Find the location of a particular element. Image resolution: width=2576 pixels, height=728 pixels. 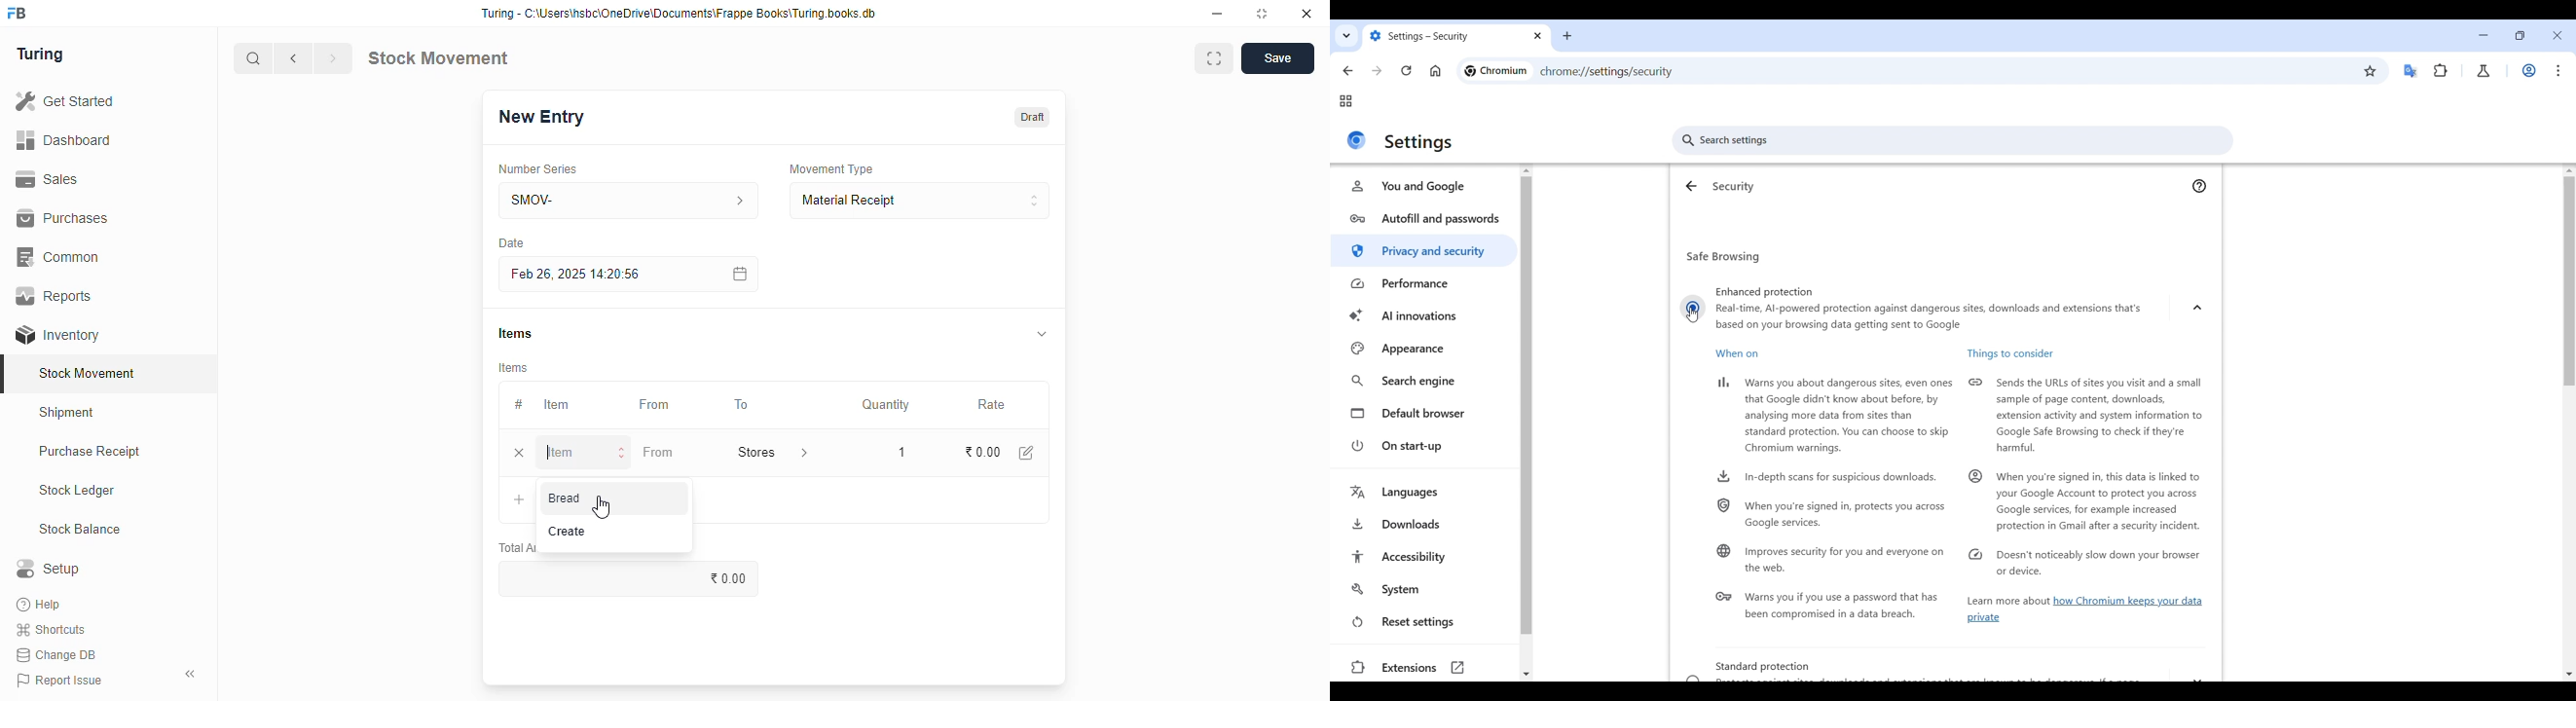

₹0.00 is located at coordinates (983, 453).